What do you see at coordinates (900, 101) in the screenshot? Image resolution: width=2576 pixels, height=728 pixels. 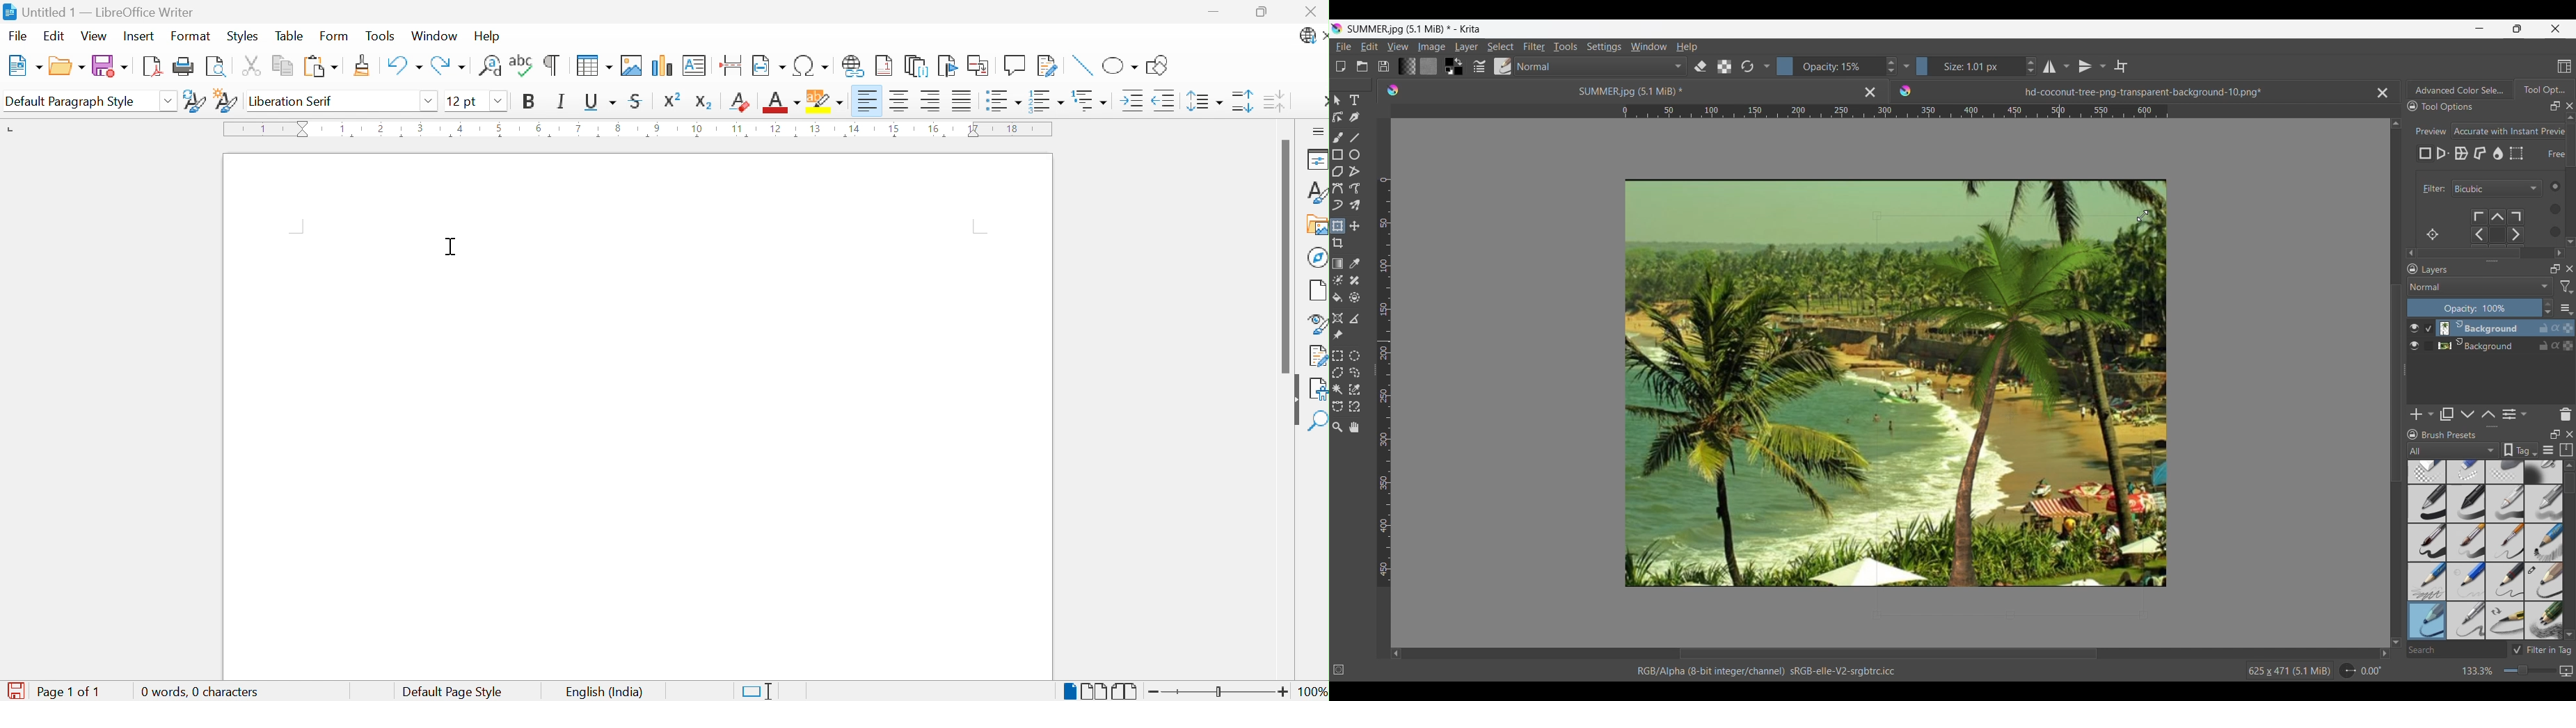 I see `Align Center` at bounding box center [900, 101].